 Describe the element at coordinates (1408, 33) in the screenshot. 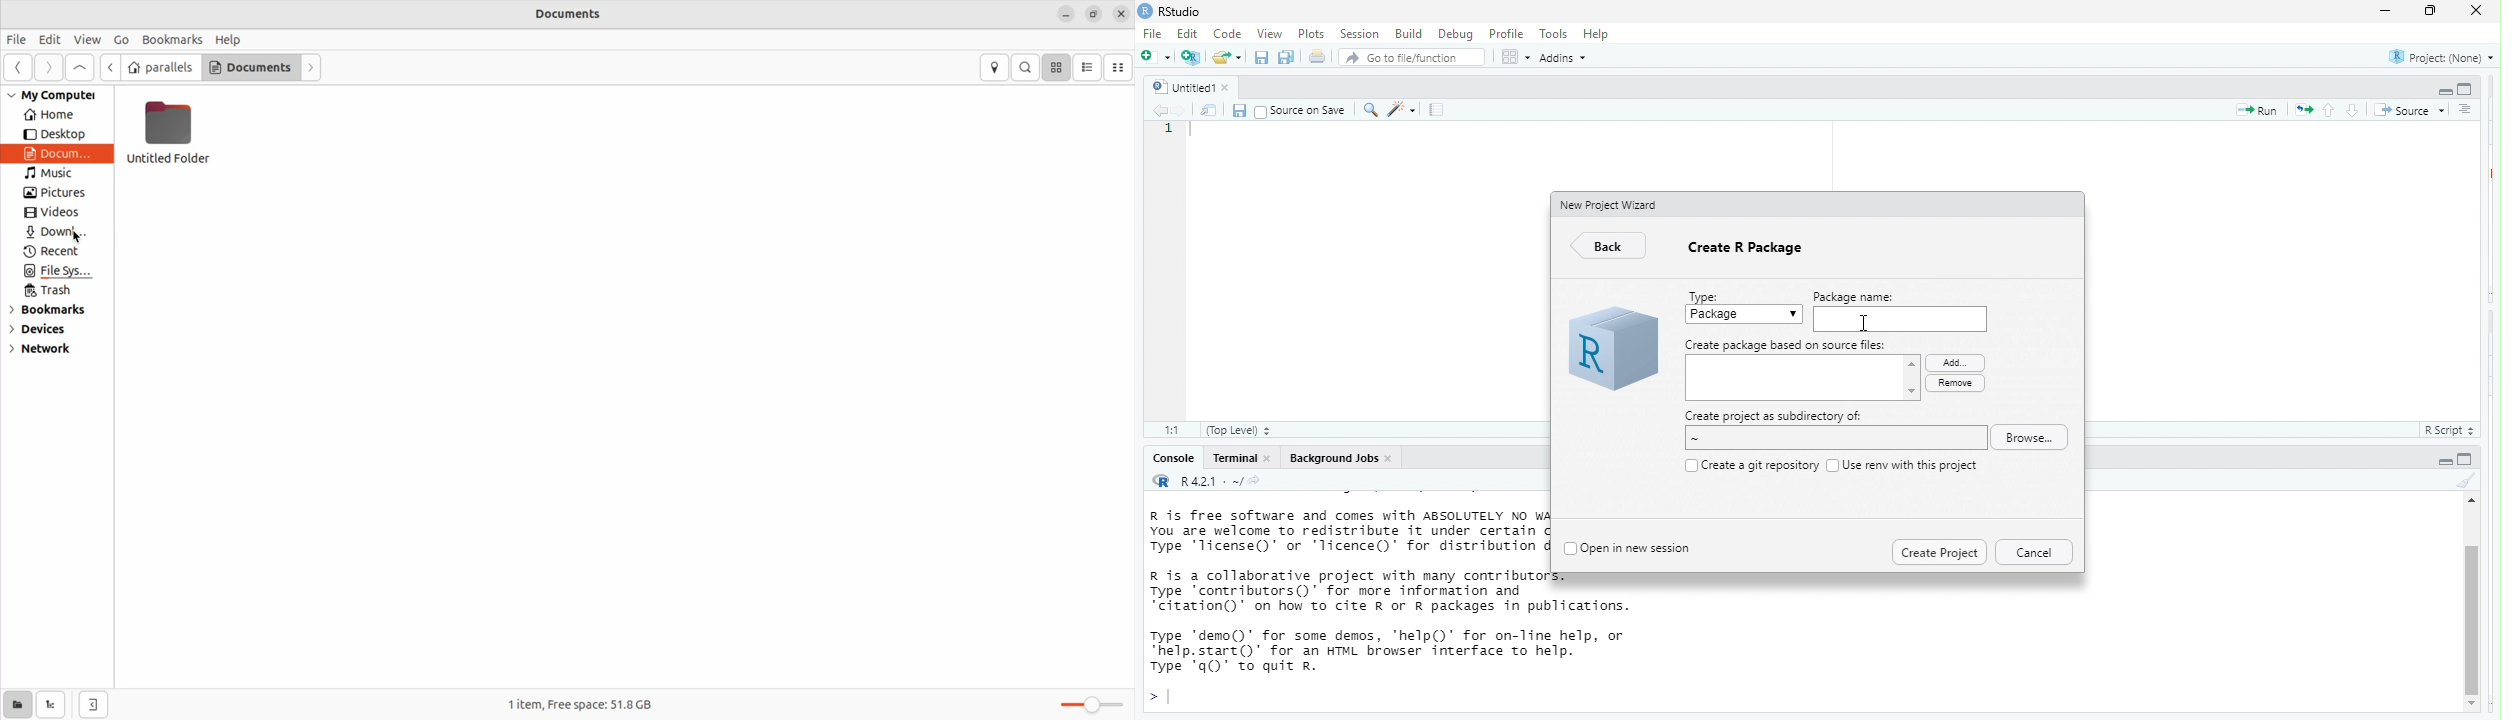

I see `Build` at that location.